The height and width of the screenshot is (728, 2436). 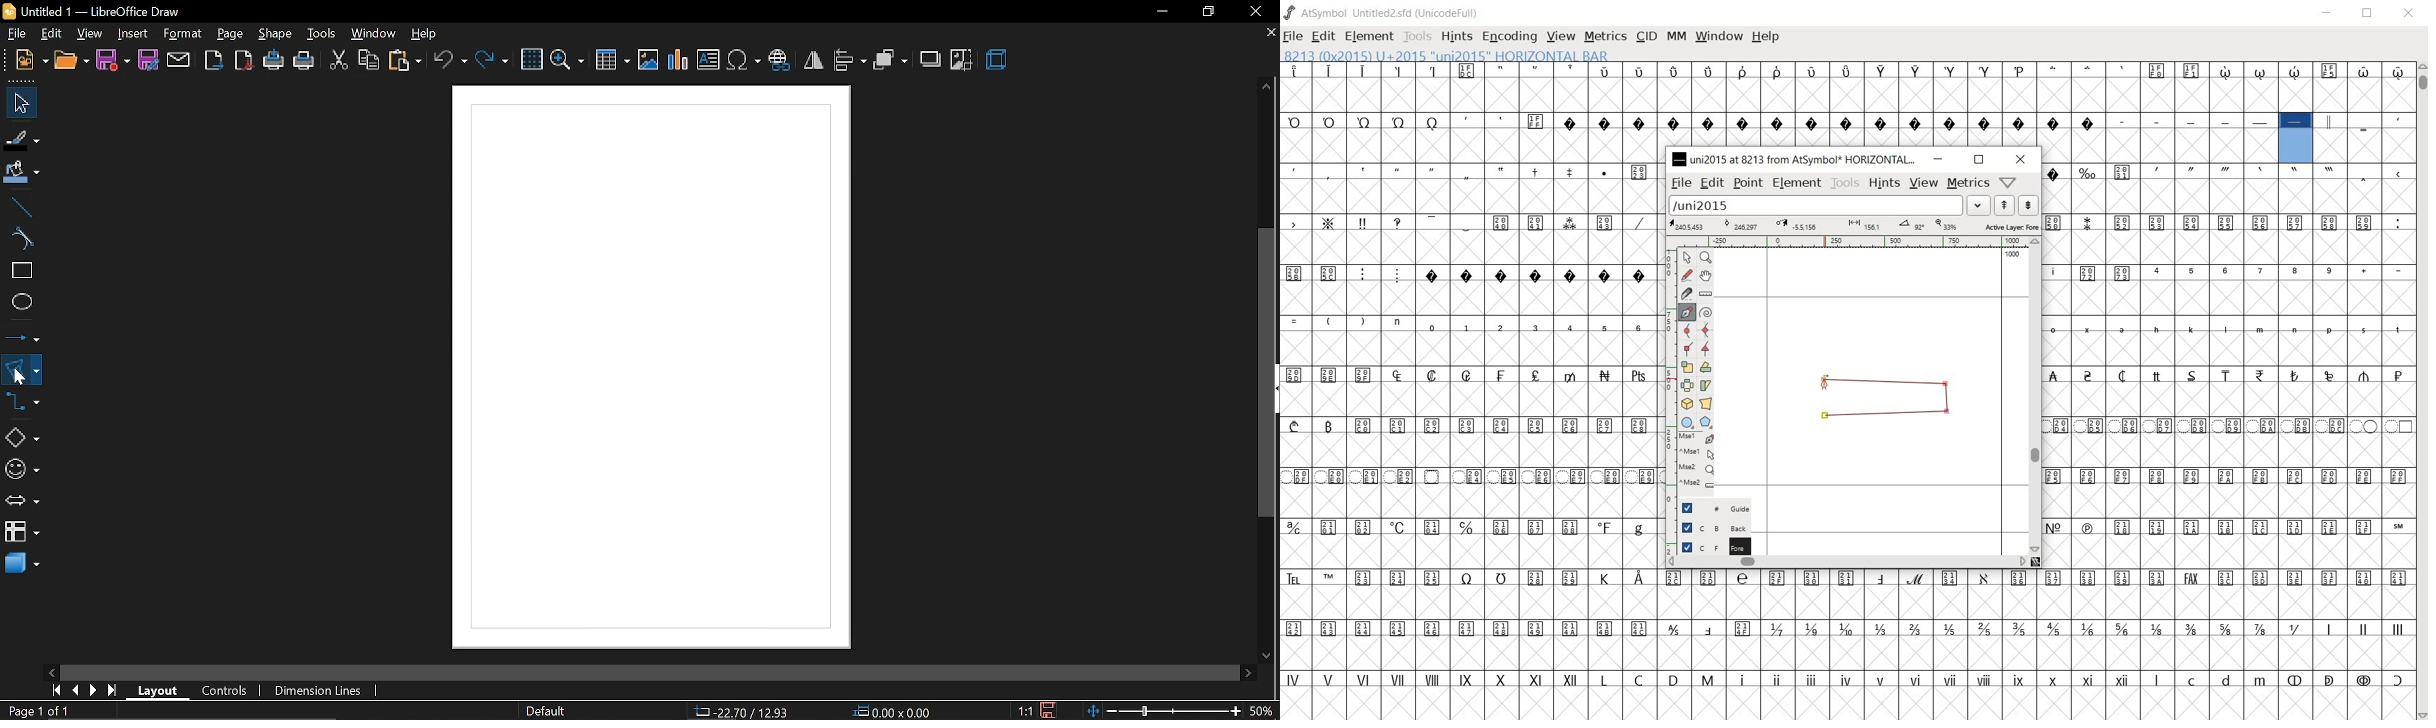 What do you see at coordinates (1561, 37) in the screenshot?
I see `VIEW` at bounding box center [1561, 37].